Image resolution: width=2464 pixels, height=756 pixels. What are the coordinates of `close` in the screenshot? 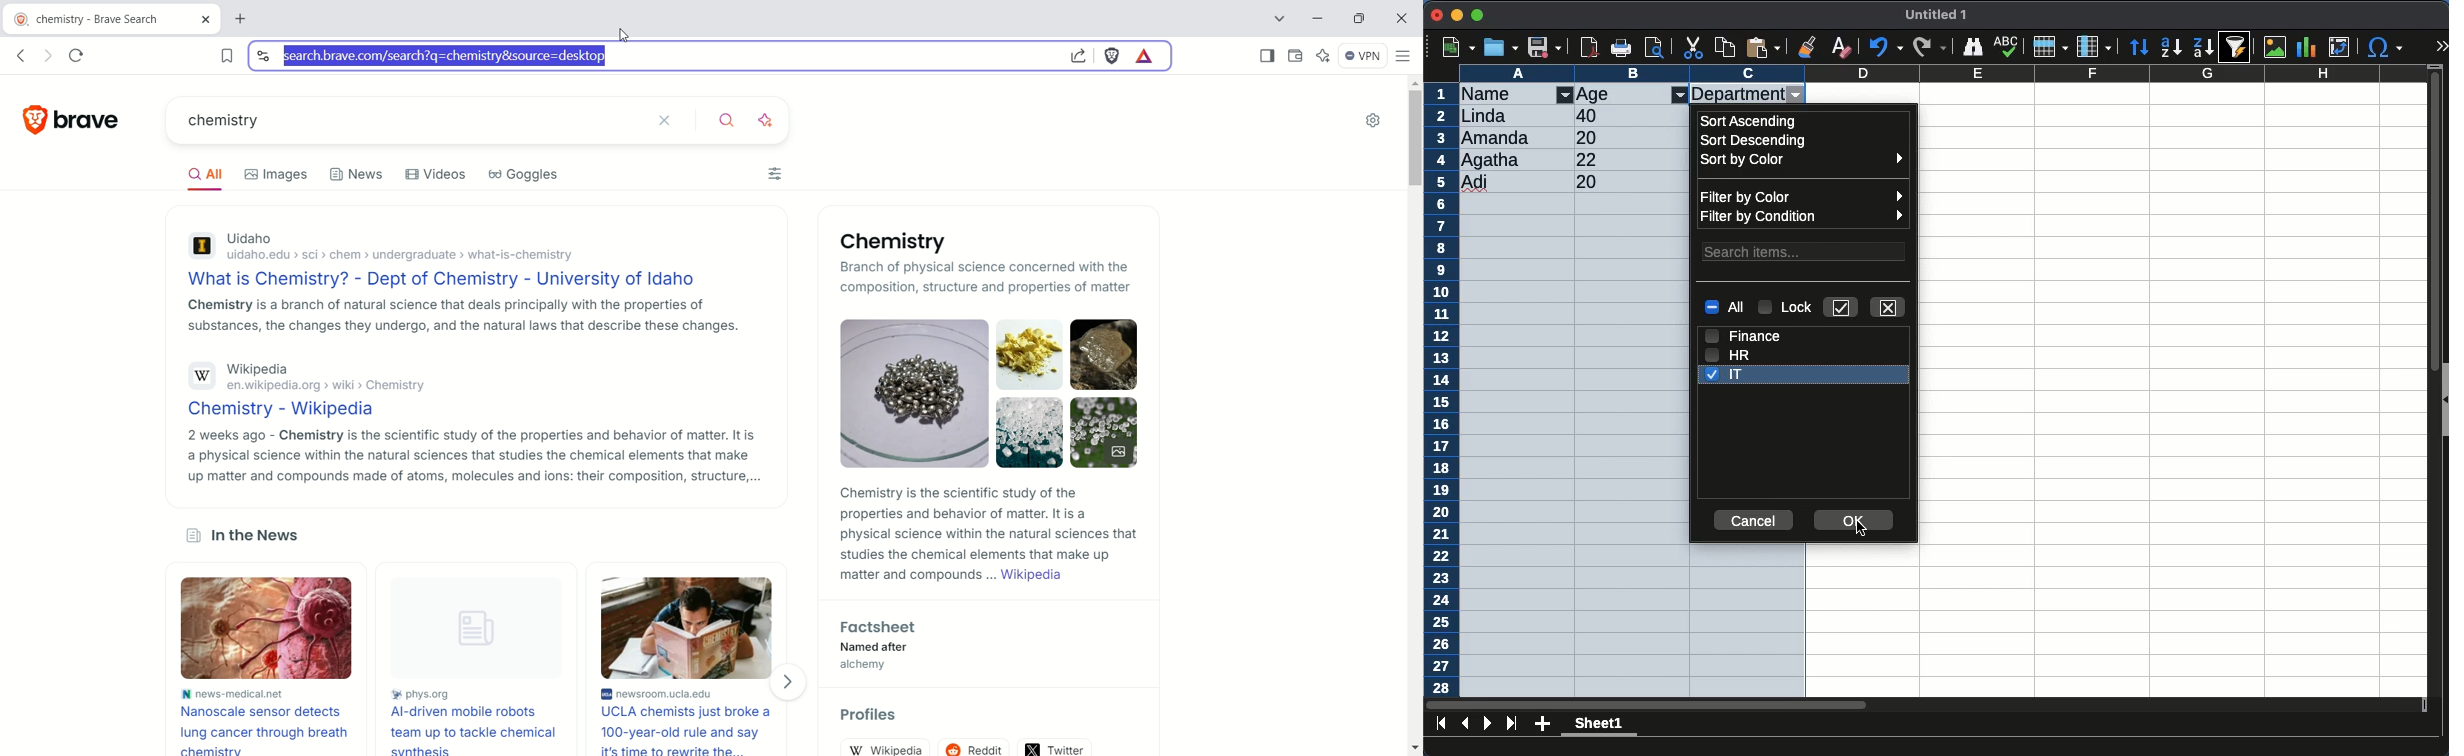 It's located at (1889, 306).